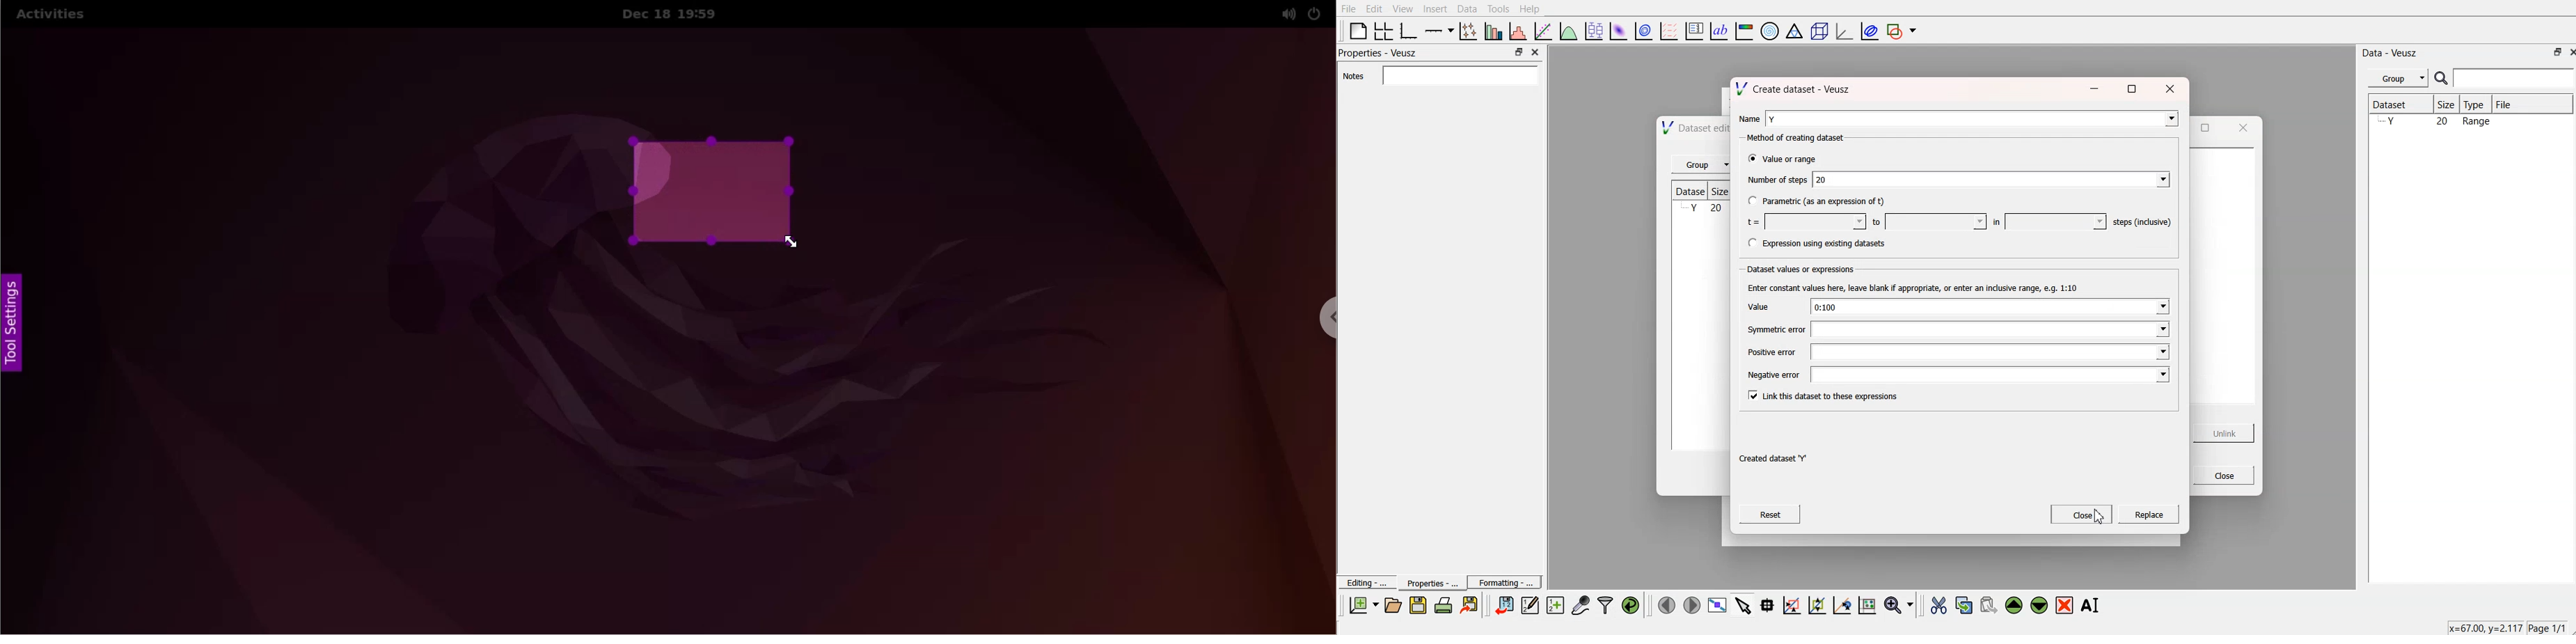 The width and height of the screenshot is (2576, 644). Describe the element at coordinates (1868, 604) in the screenshot. I see `click to reset graph axes` at that location.